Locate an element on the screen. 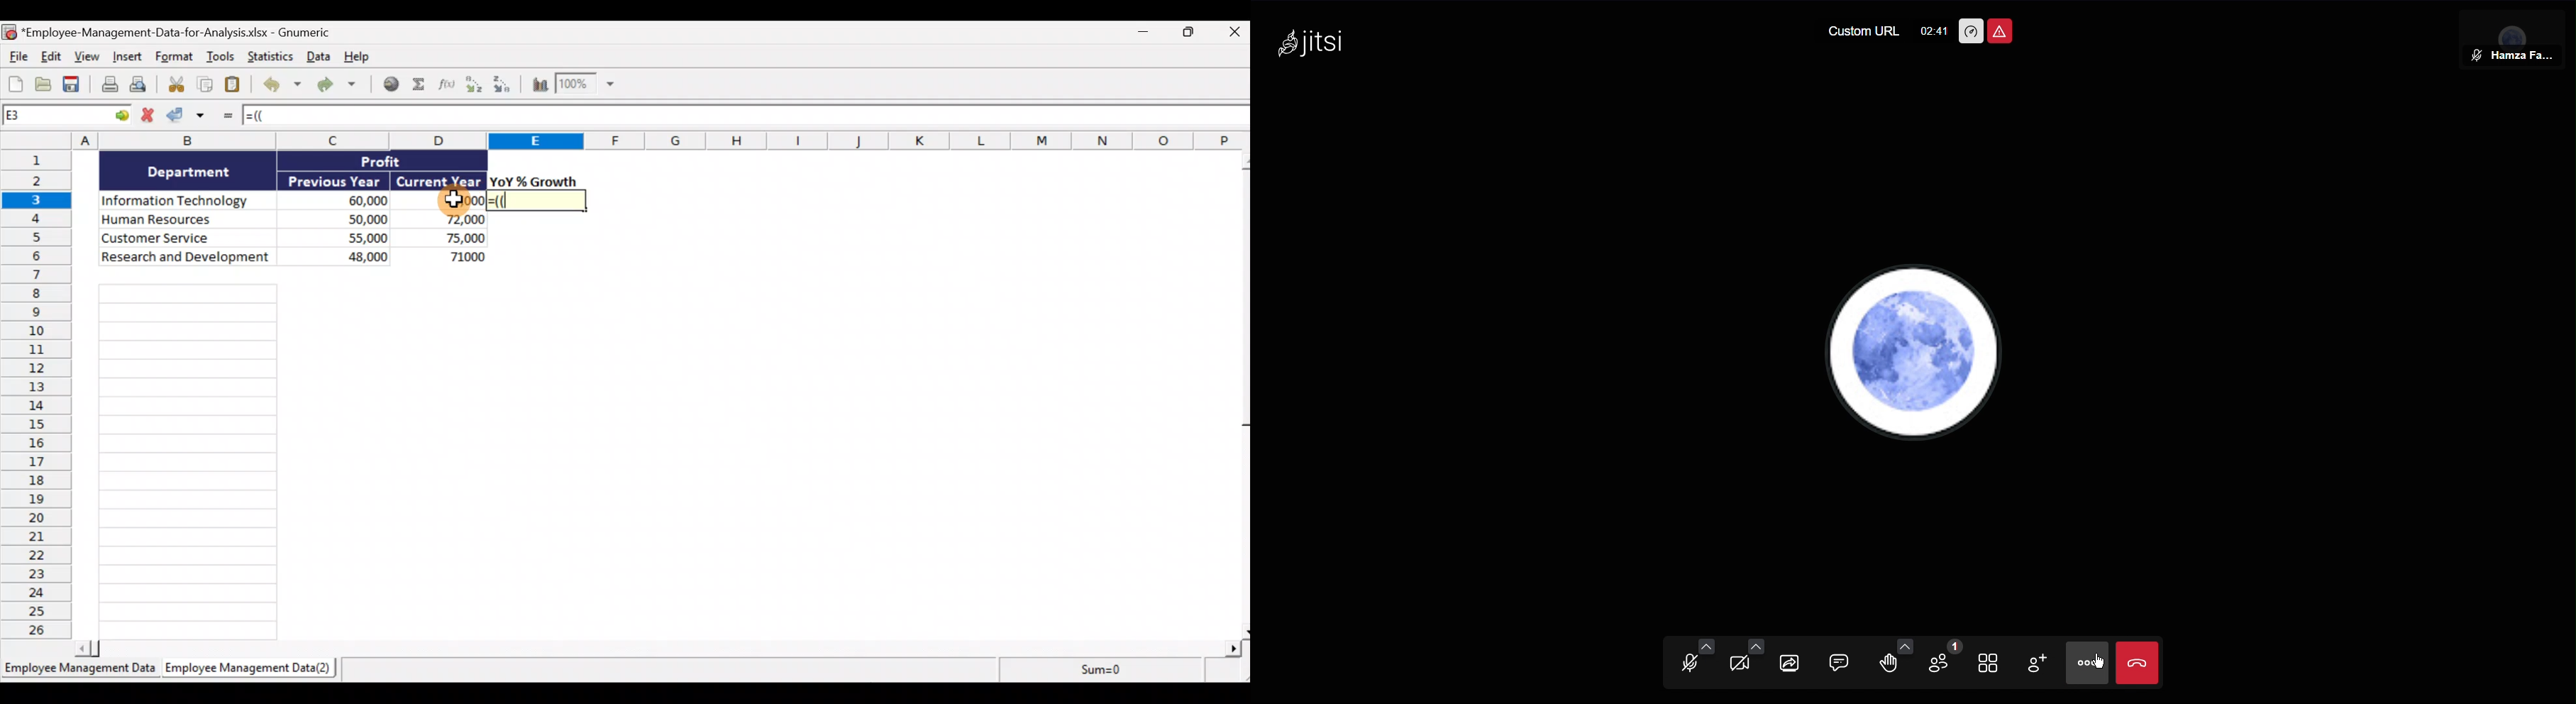 Image resolution: width=2576 pixels, height=728 pixels. Account Profile picture is located at coordinates (1910, 351).